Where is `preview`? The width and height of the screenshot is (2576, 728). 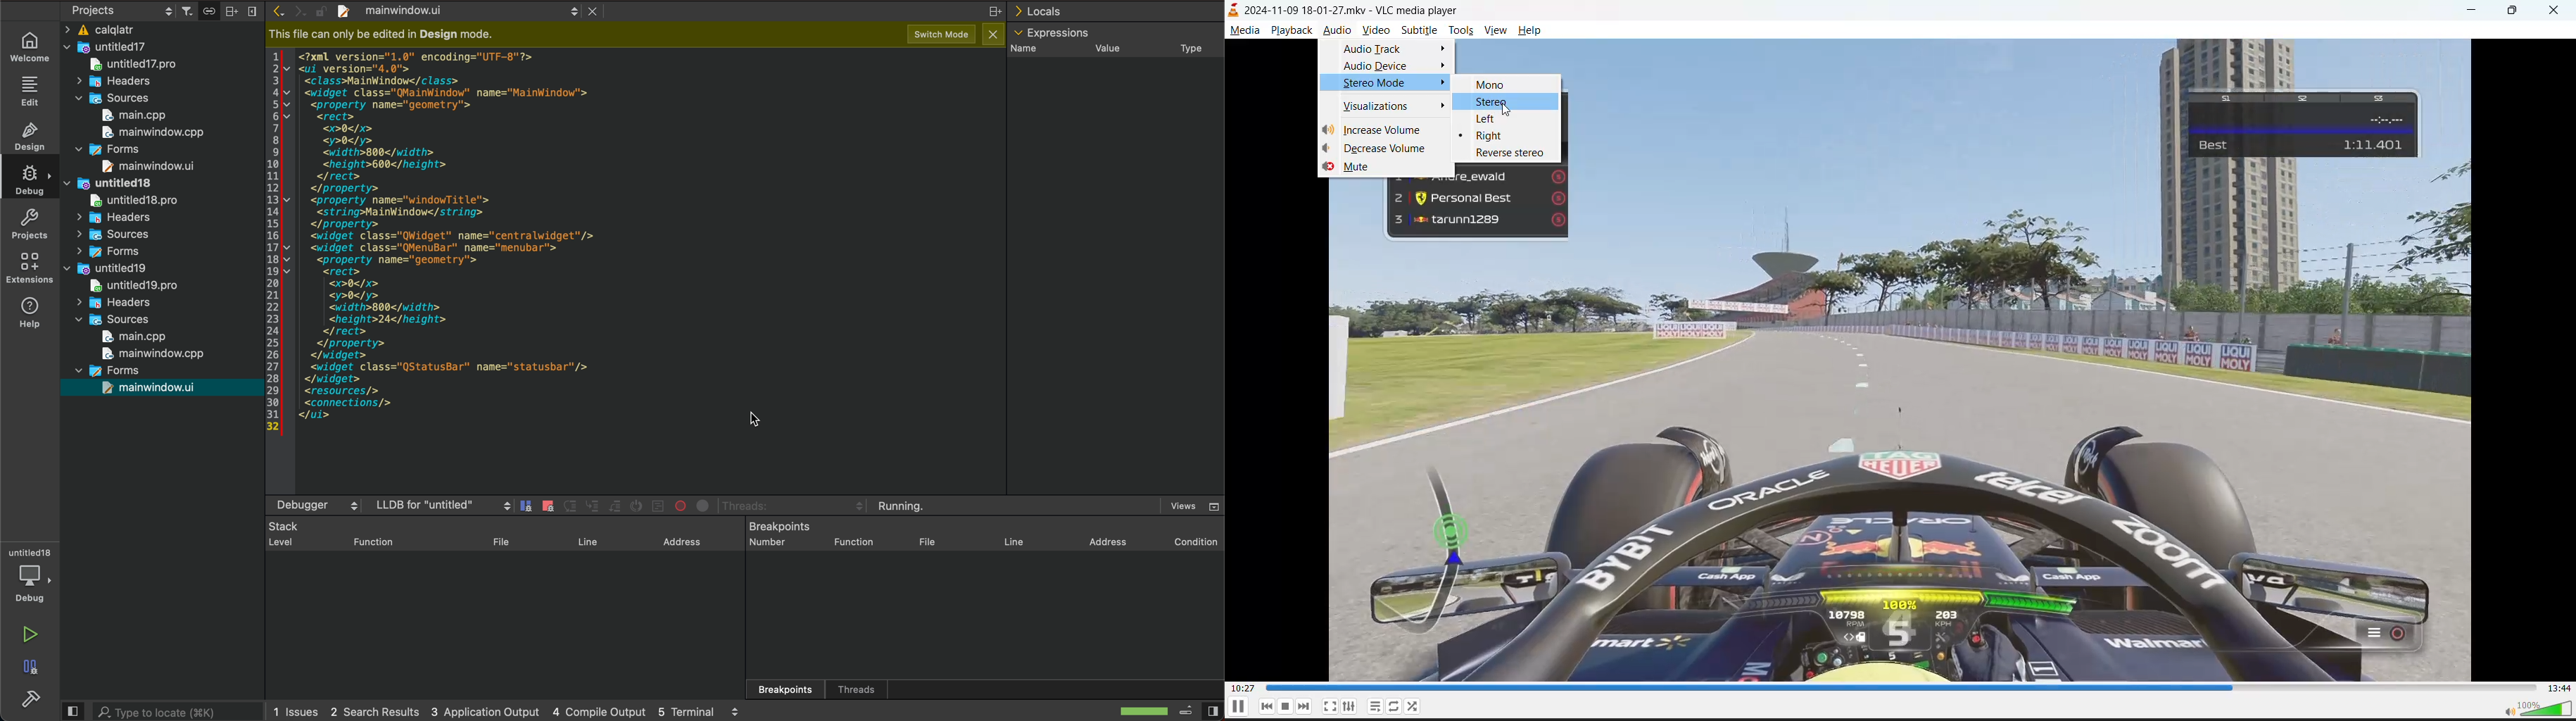 preview is located at coordinates (2449, 173).